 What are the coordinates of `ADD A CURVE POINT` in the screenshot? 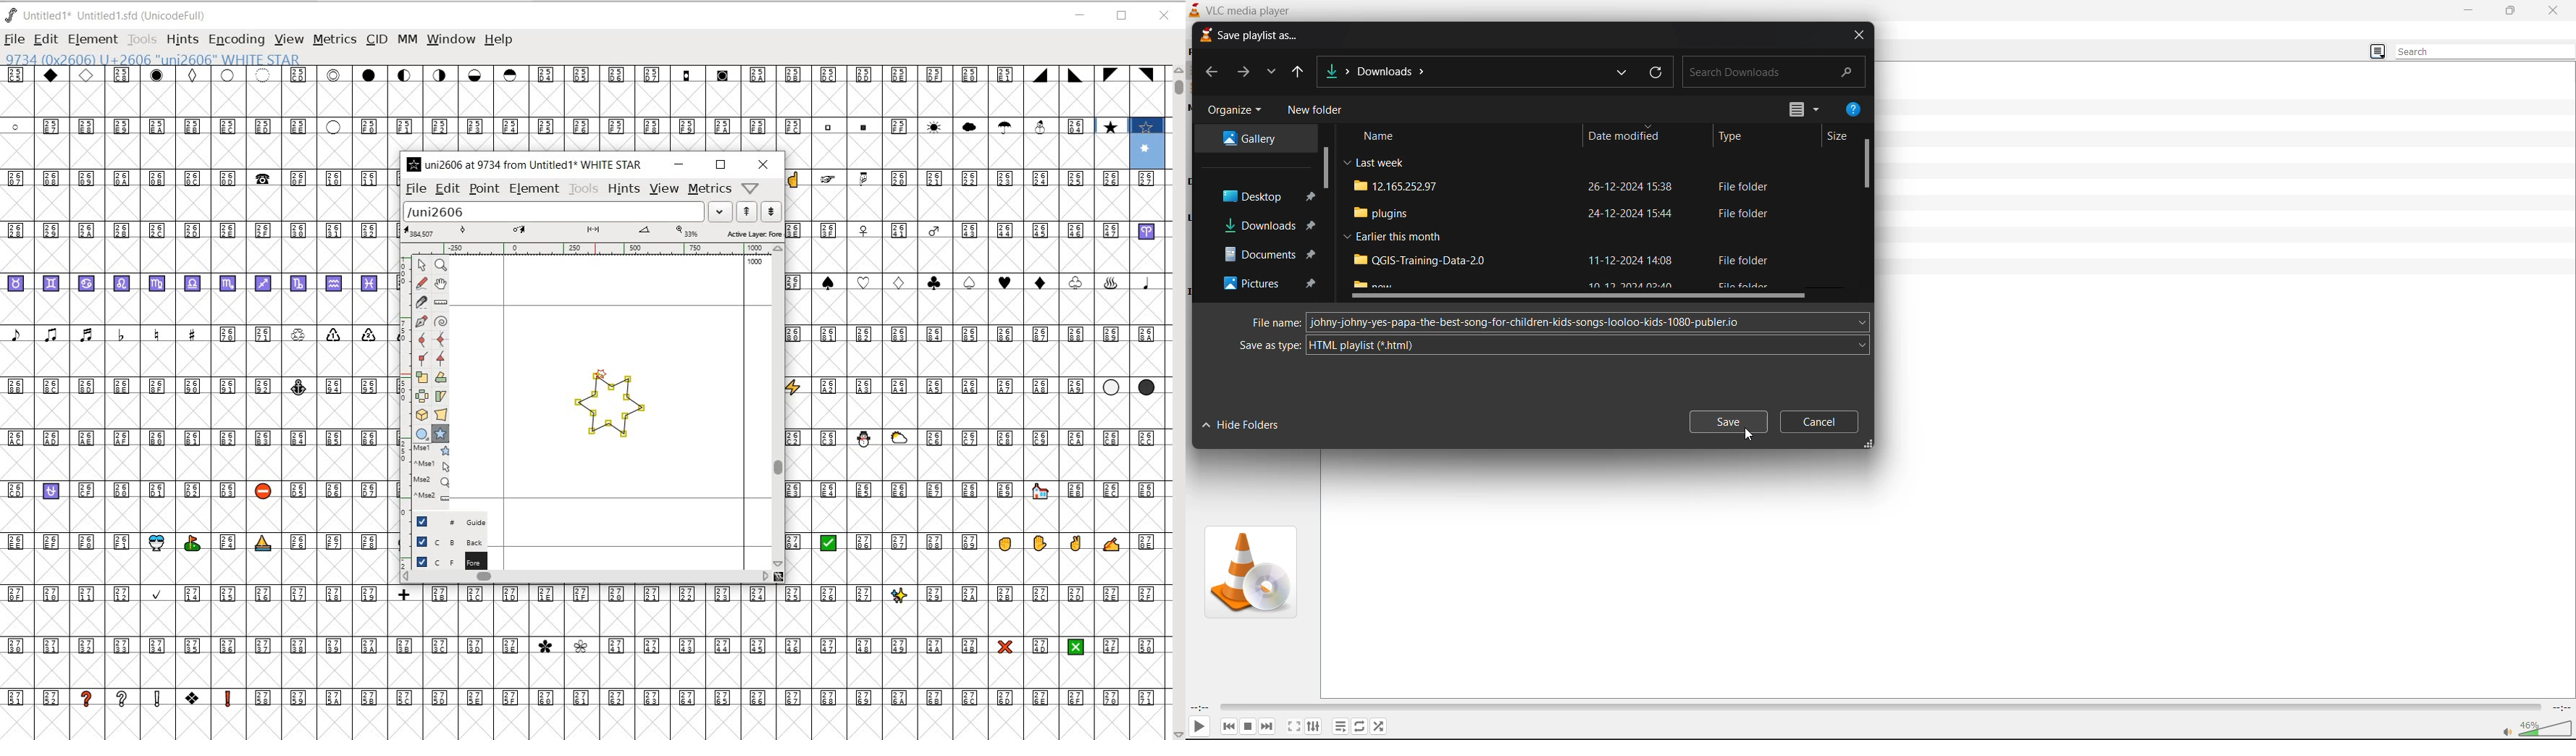 It's located at (424, 340).